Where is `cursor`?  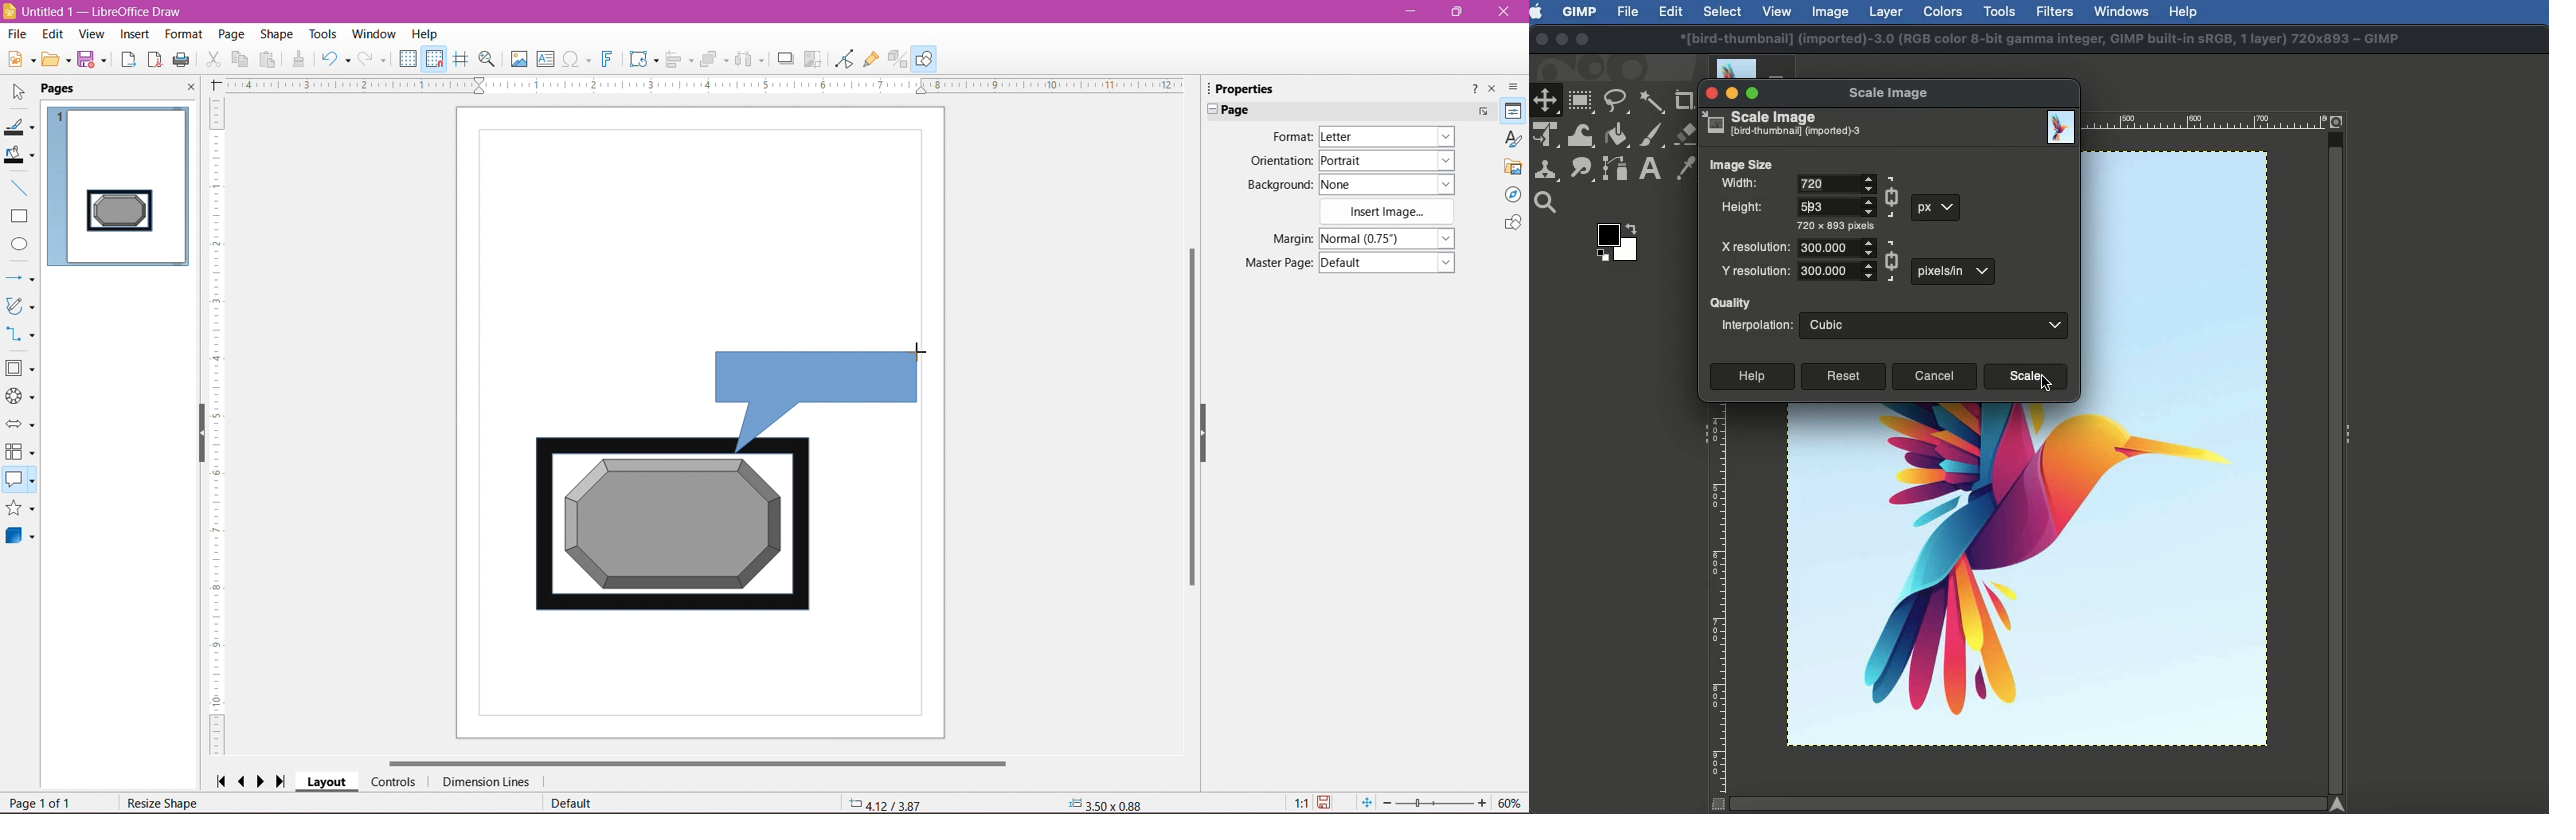 cursor is located at coordinates (2047, 384).